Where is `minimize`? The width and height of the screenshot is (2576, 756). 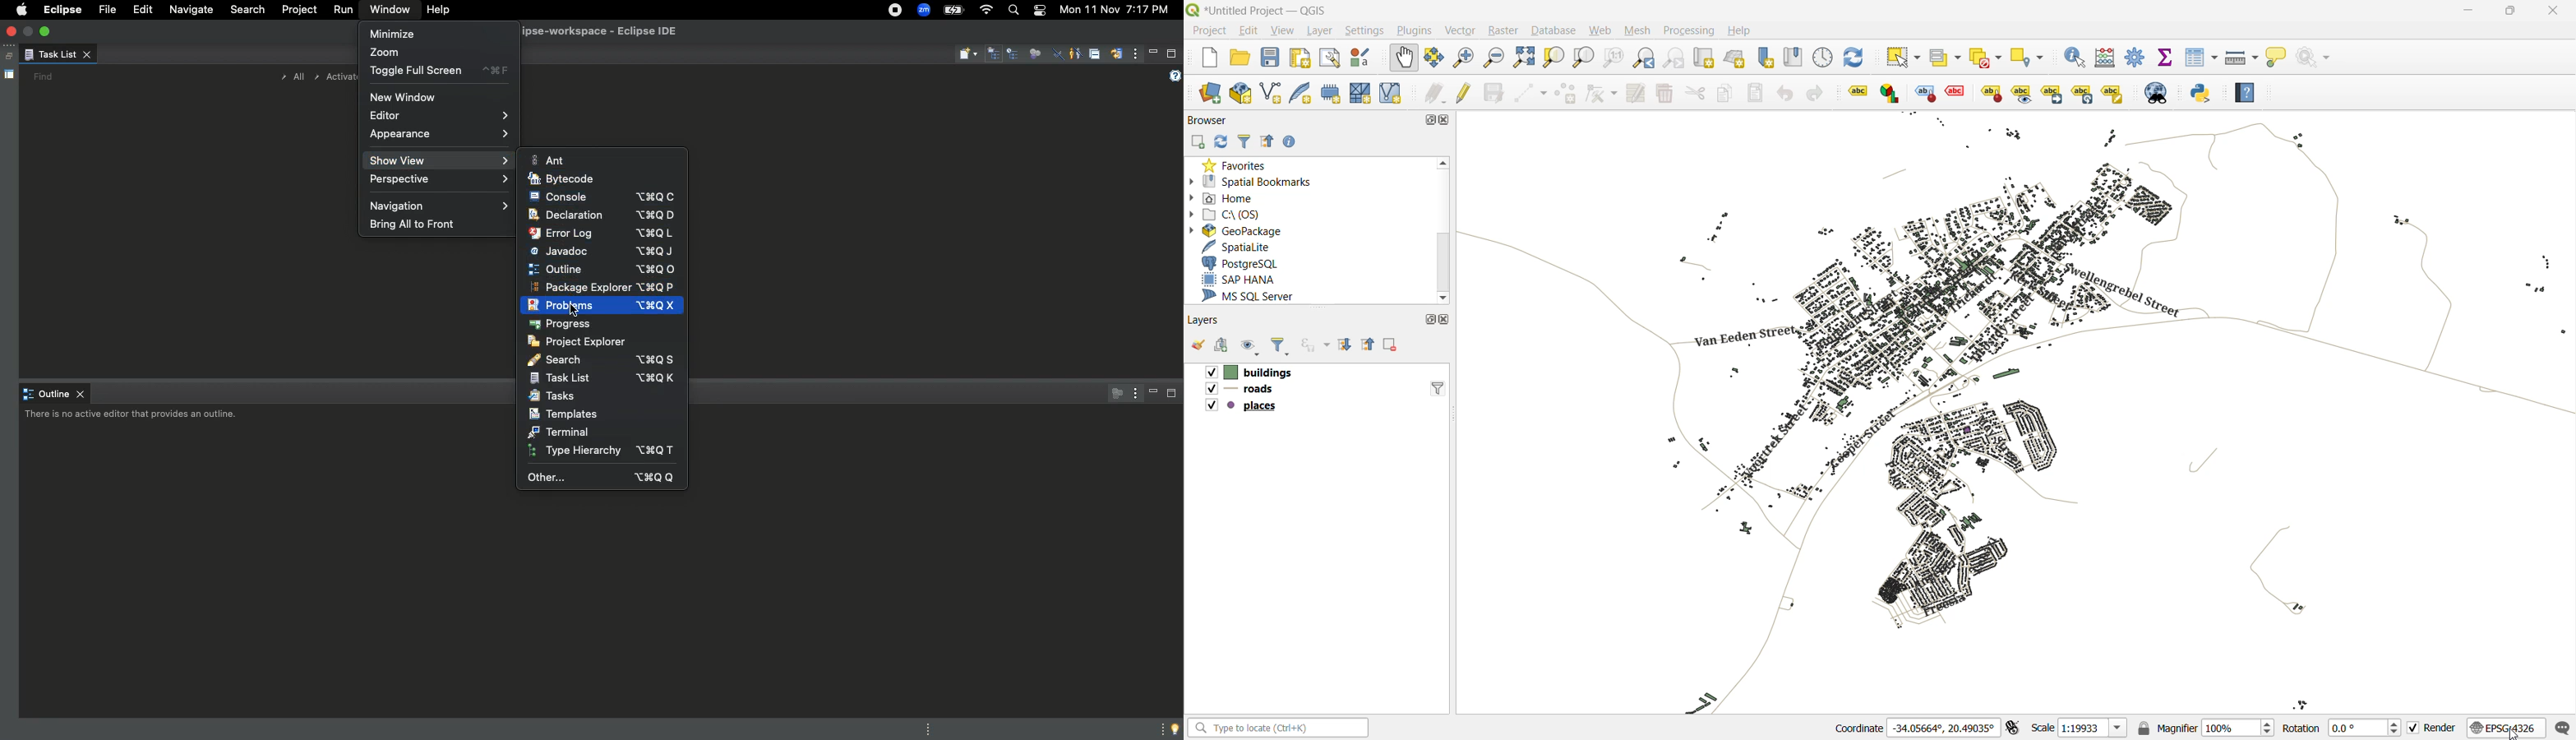
minimize is located at coordinates (2466, 12).